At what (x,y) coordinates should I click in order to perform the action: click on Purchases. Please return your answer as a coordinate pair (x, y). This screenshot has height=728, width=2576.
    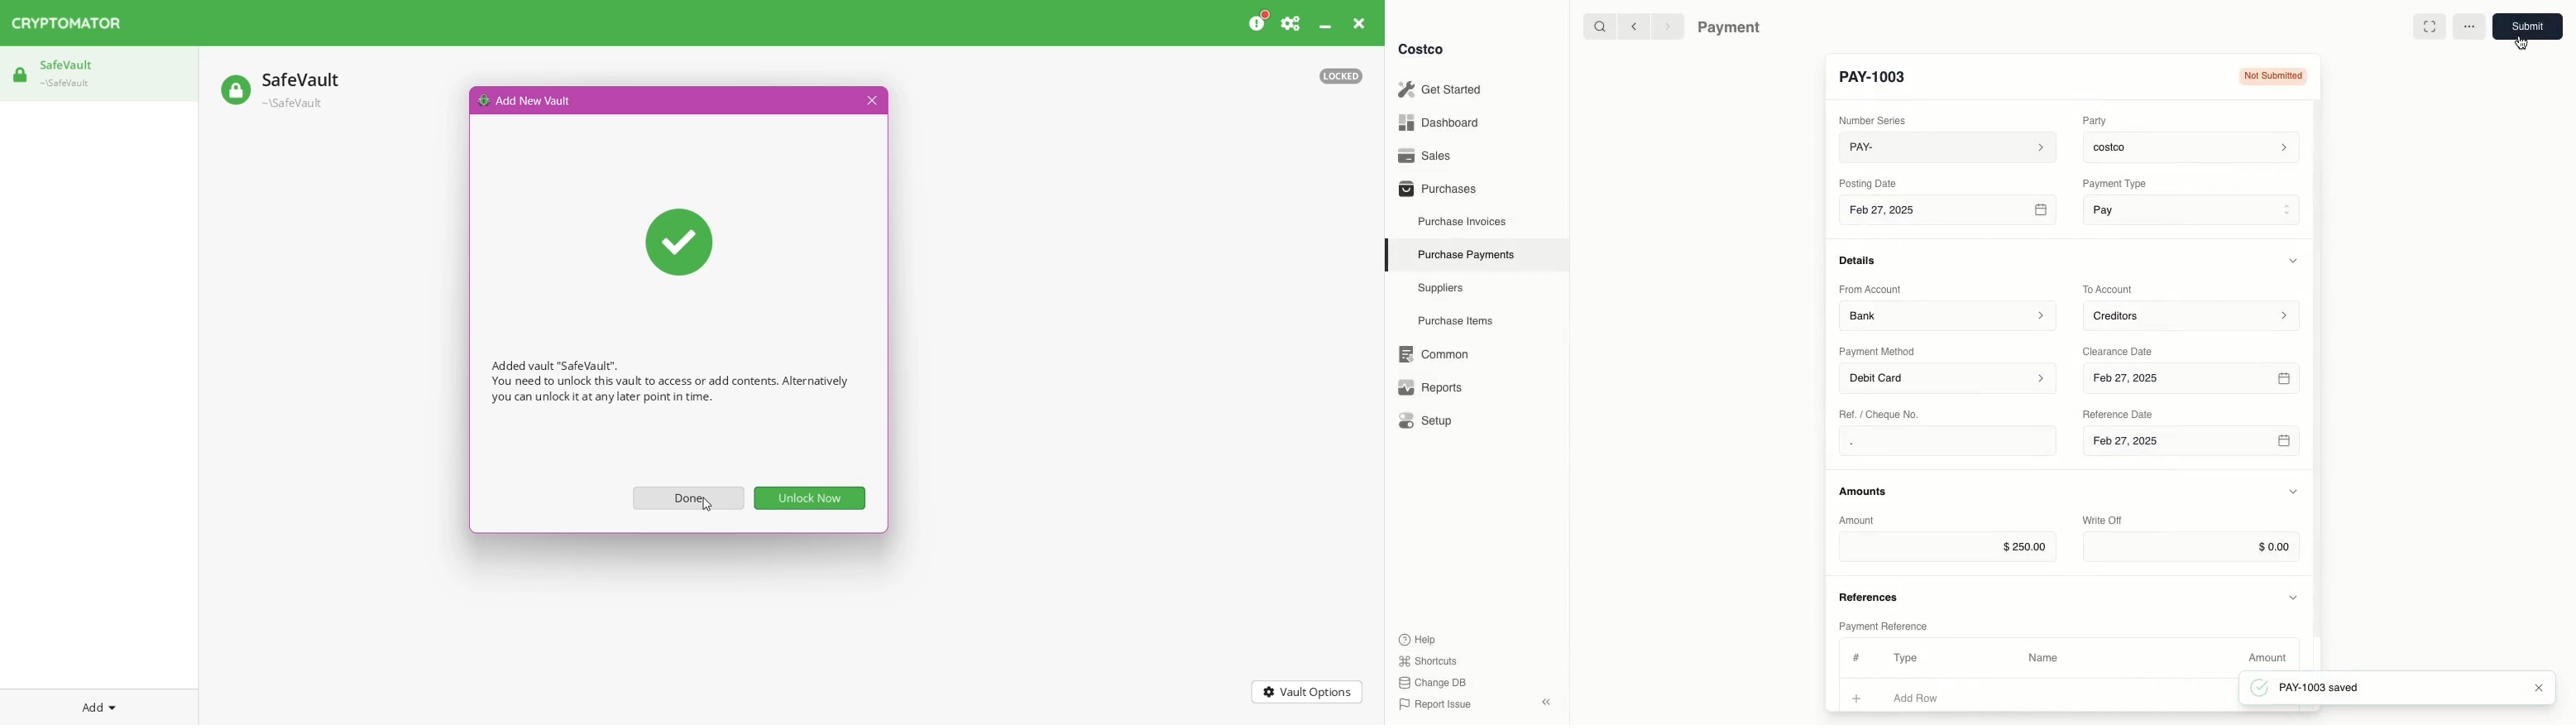
    Looking at the image, I should click on (1437, 188).